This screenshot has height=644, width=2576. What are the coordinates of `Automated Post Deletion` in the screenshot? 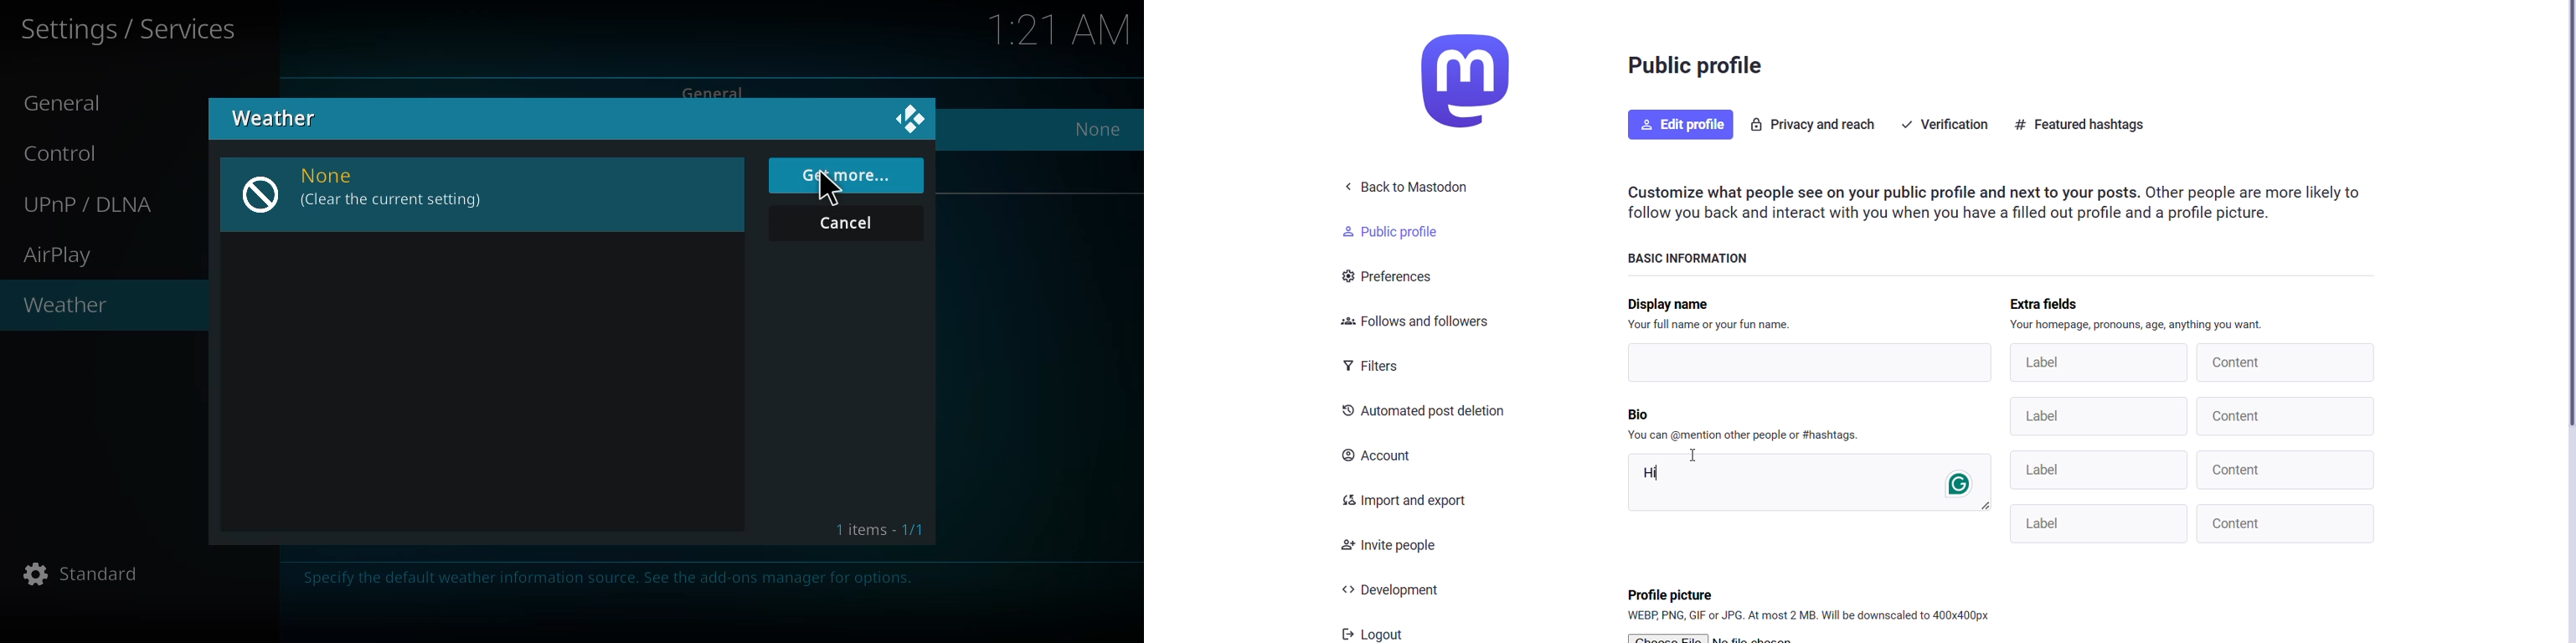 It's located at (1425, 413).